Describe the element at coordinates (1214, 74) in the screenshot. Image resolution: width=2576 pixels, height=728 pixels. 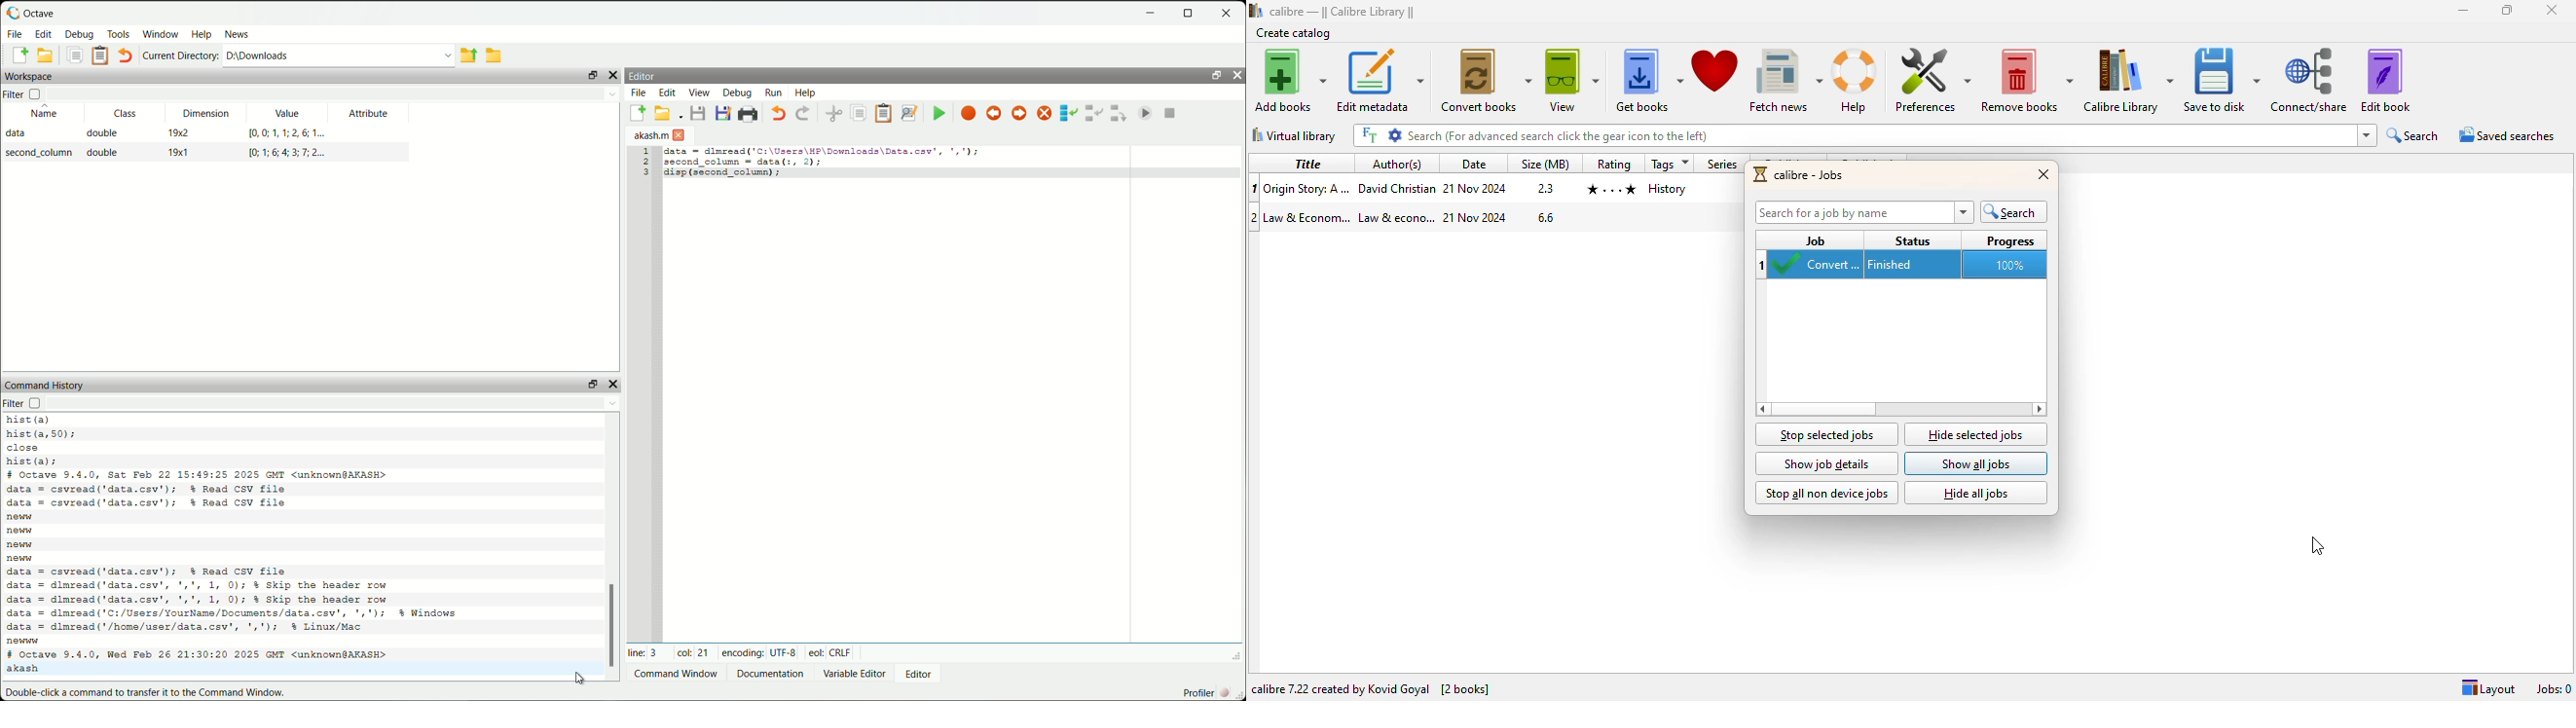
I see `unlock widget` at that location.